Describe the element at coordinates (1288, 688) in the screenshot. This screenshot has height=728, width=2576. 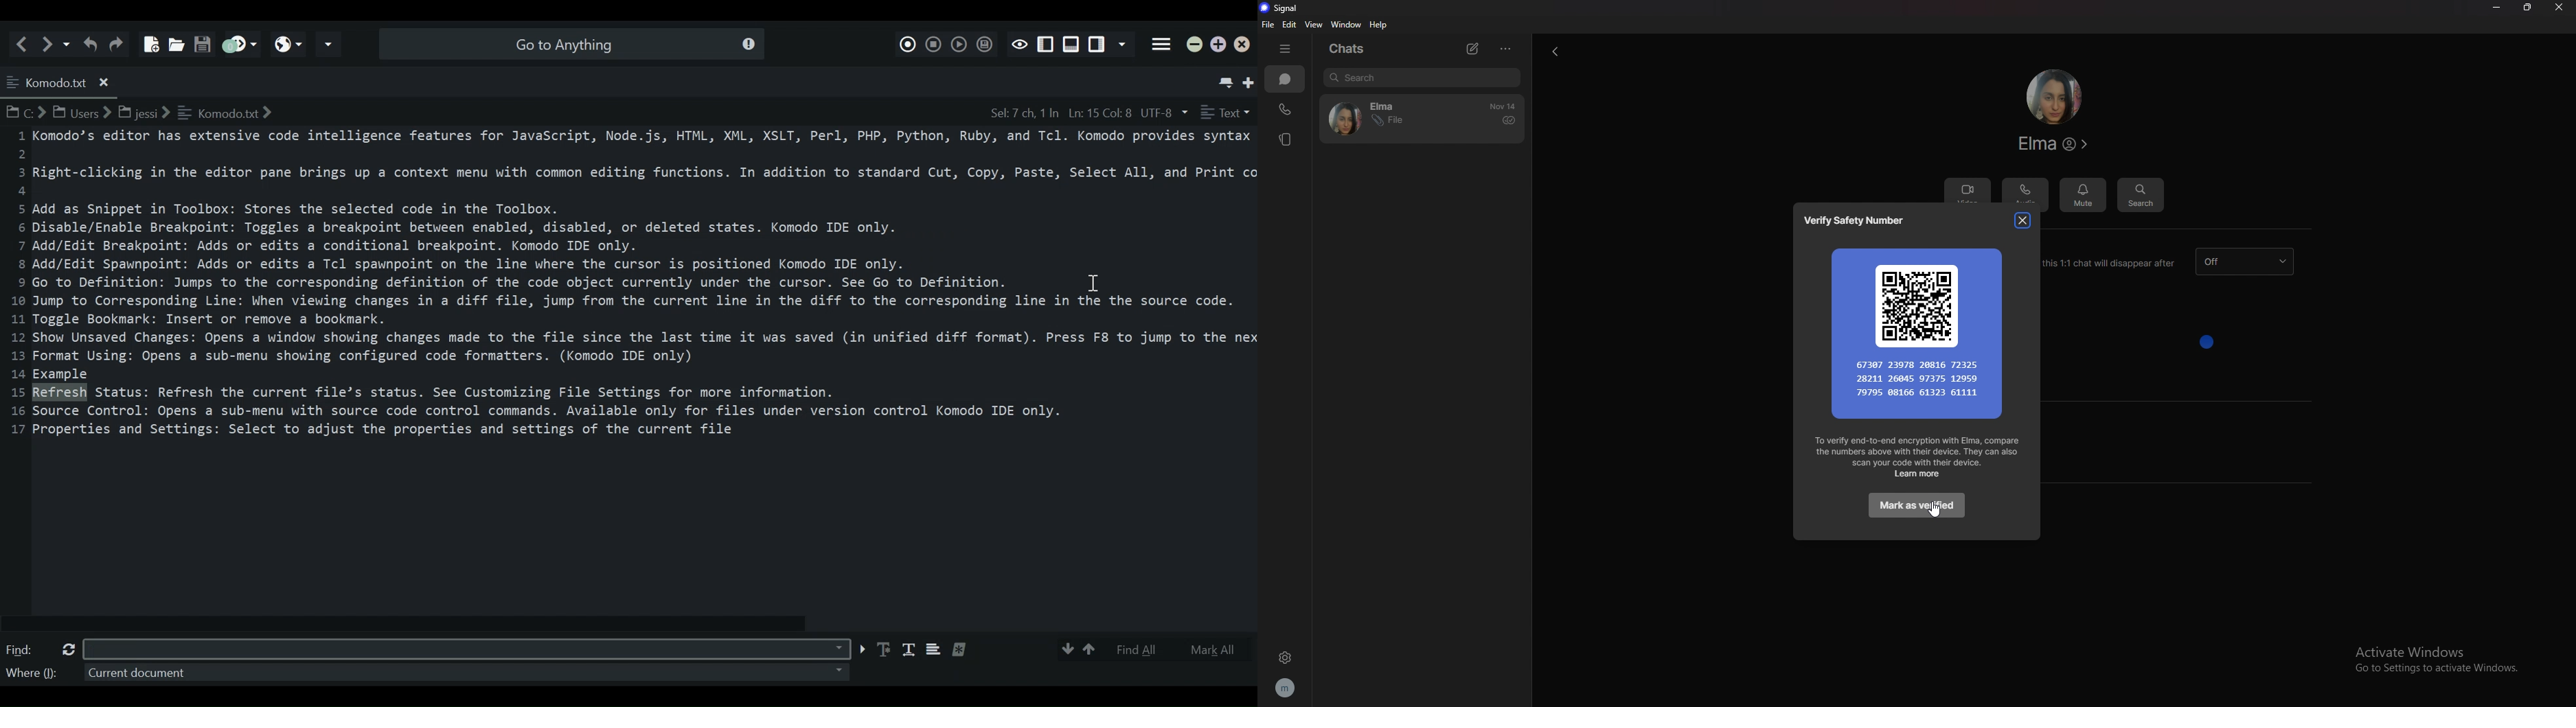
I see `profile` at that location.